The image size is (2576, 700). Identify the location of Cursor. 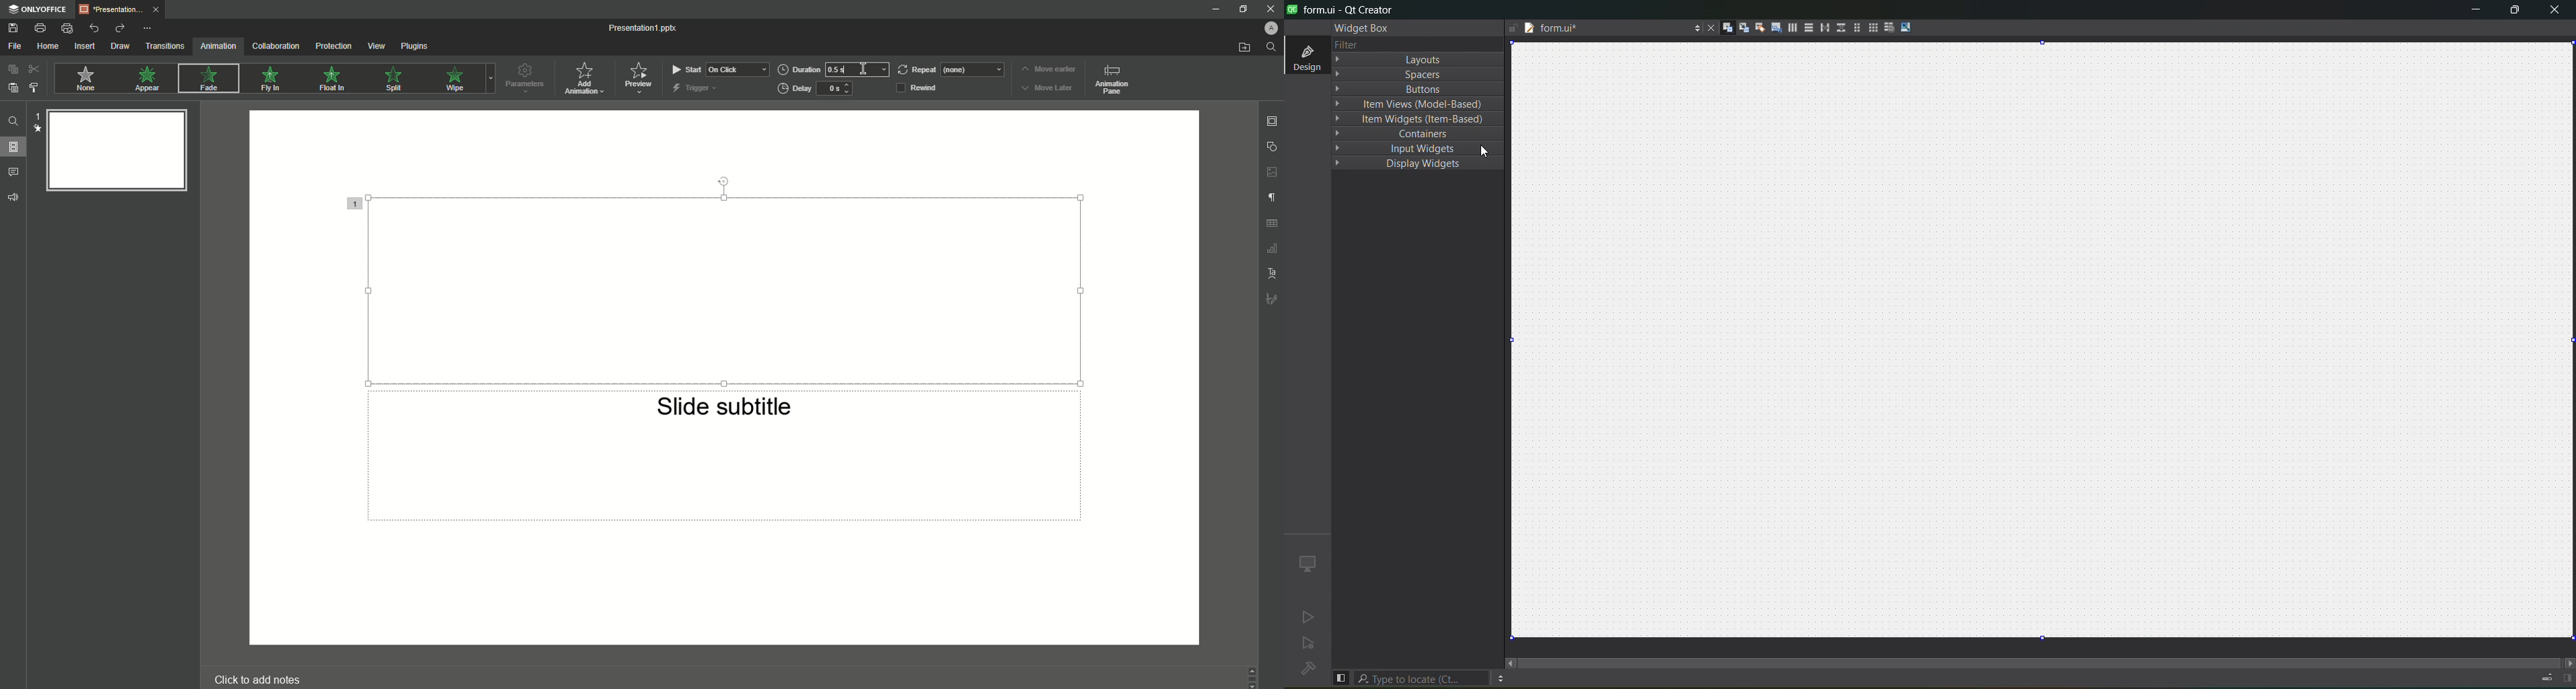
(1483, 147).